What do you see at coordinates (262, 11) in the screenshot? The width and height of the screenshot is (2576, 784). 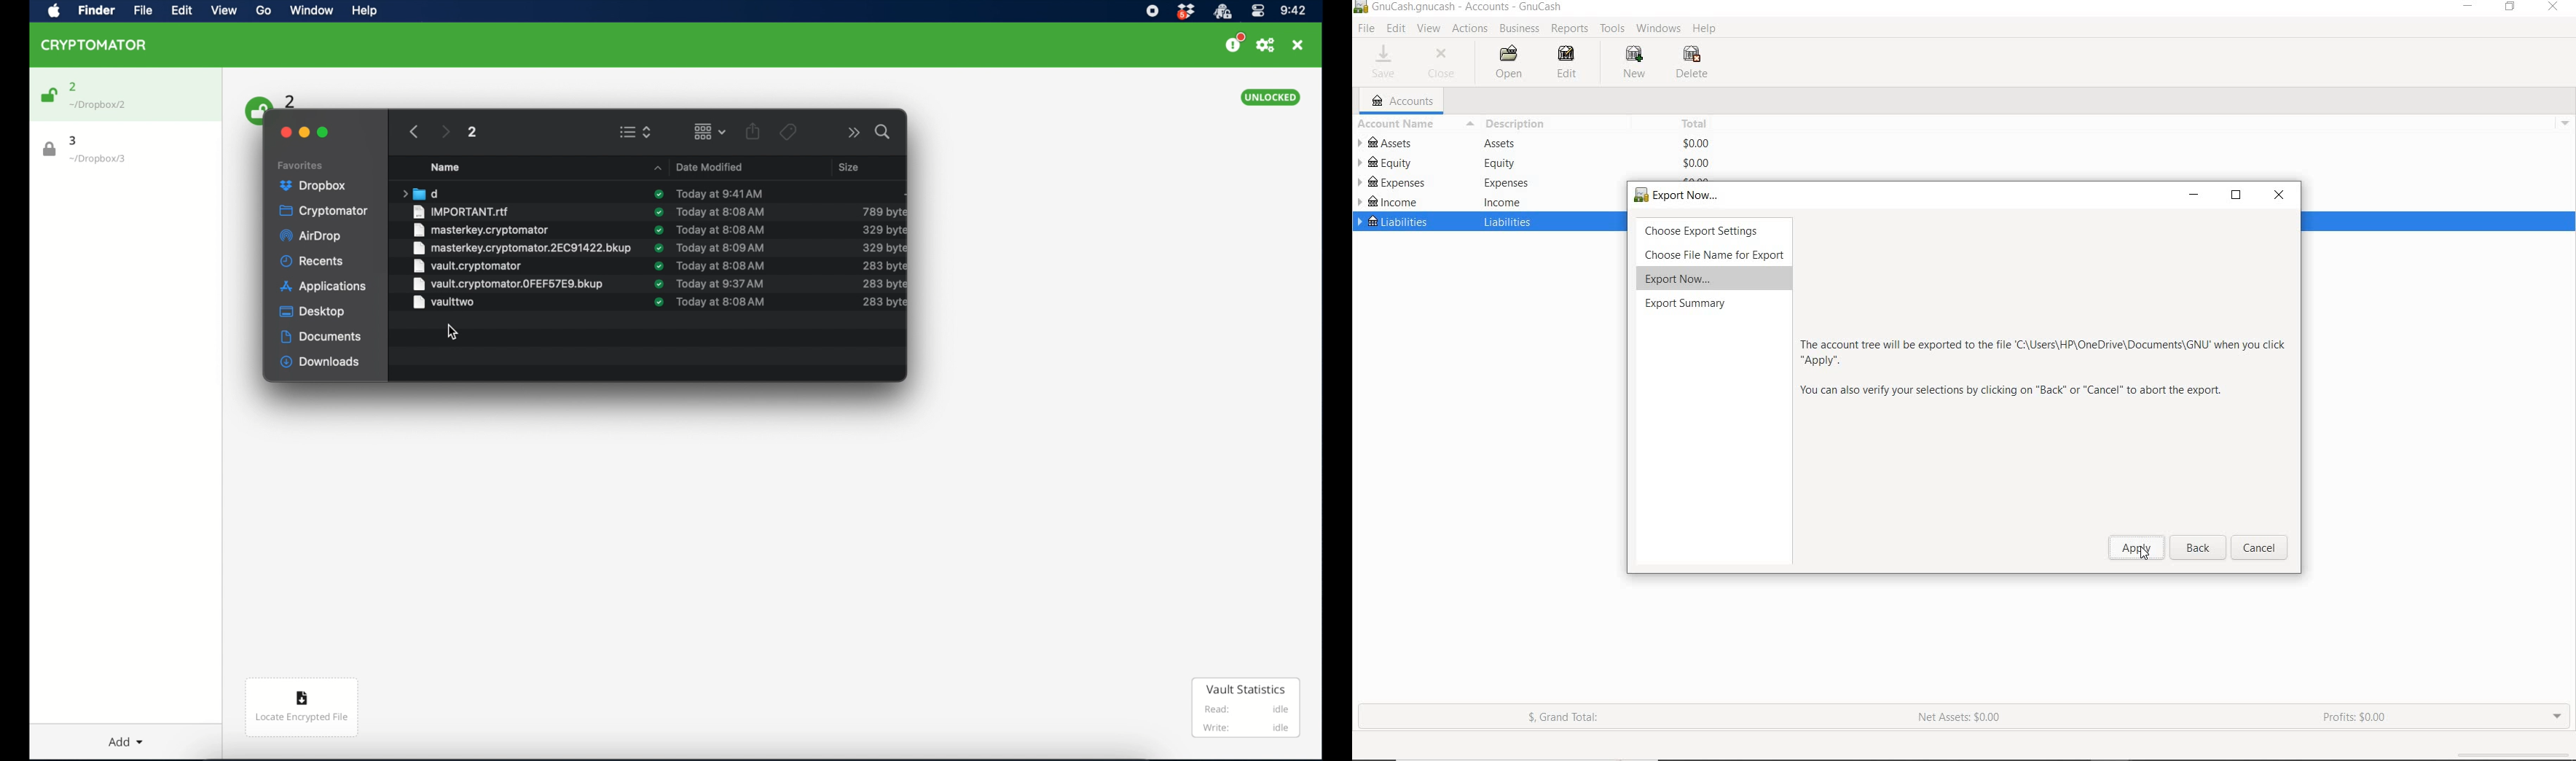 I see `go` at bounding box center [262, 11].